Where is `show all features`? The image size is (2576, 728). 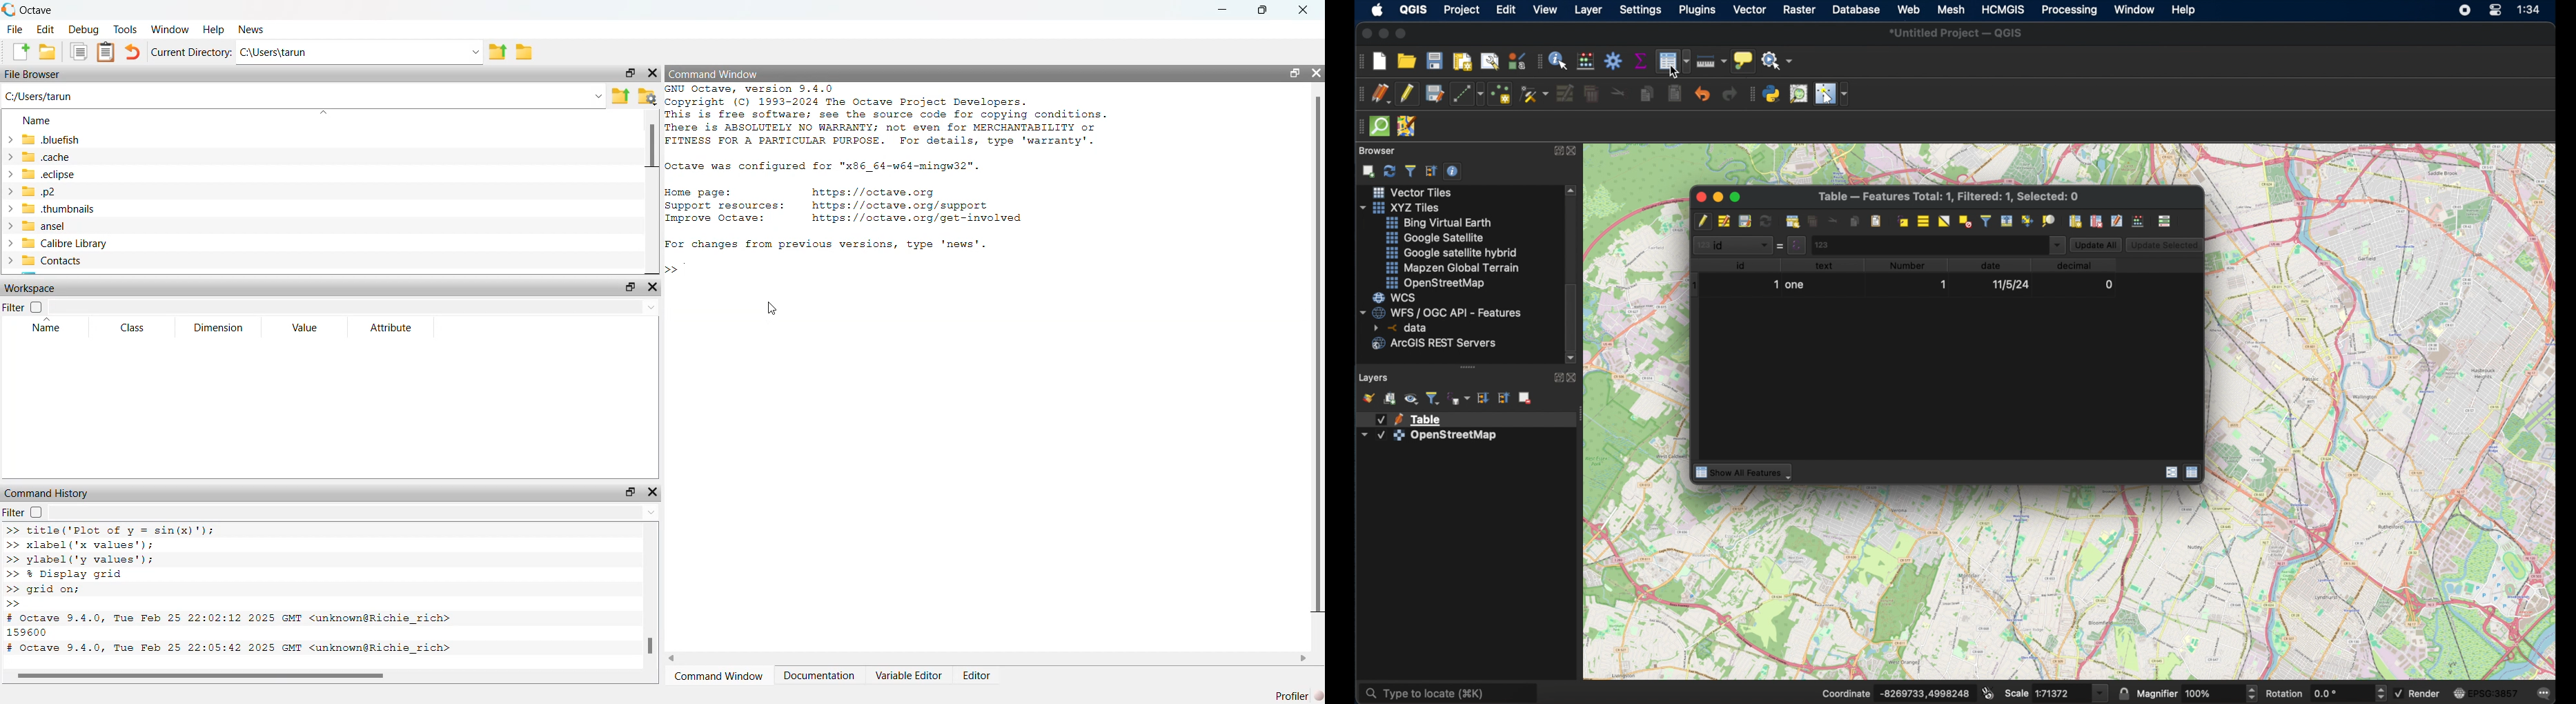
show all features is located at coordinates (1745, 473).